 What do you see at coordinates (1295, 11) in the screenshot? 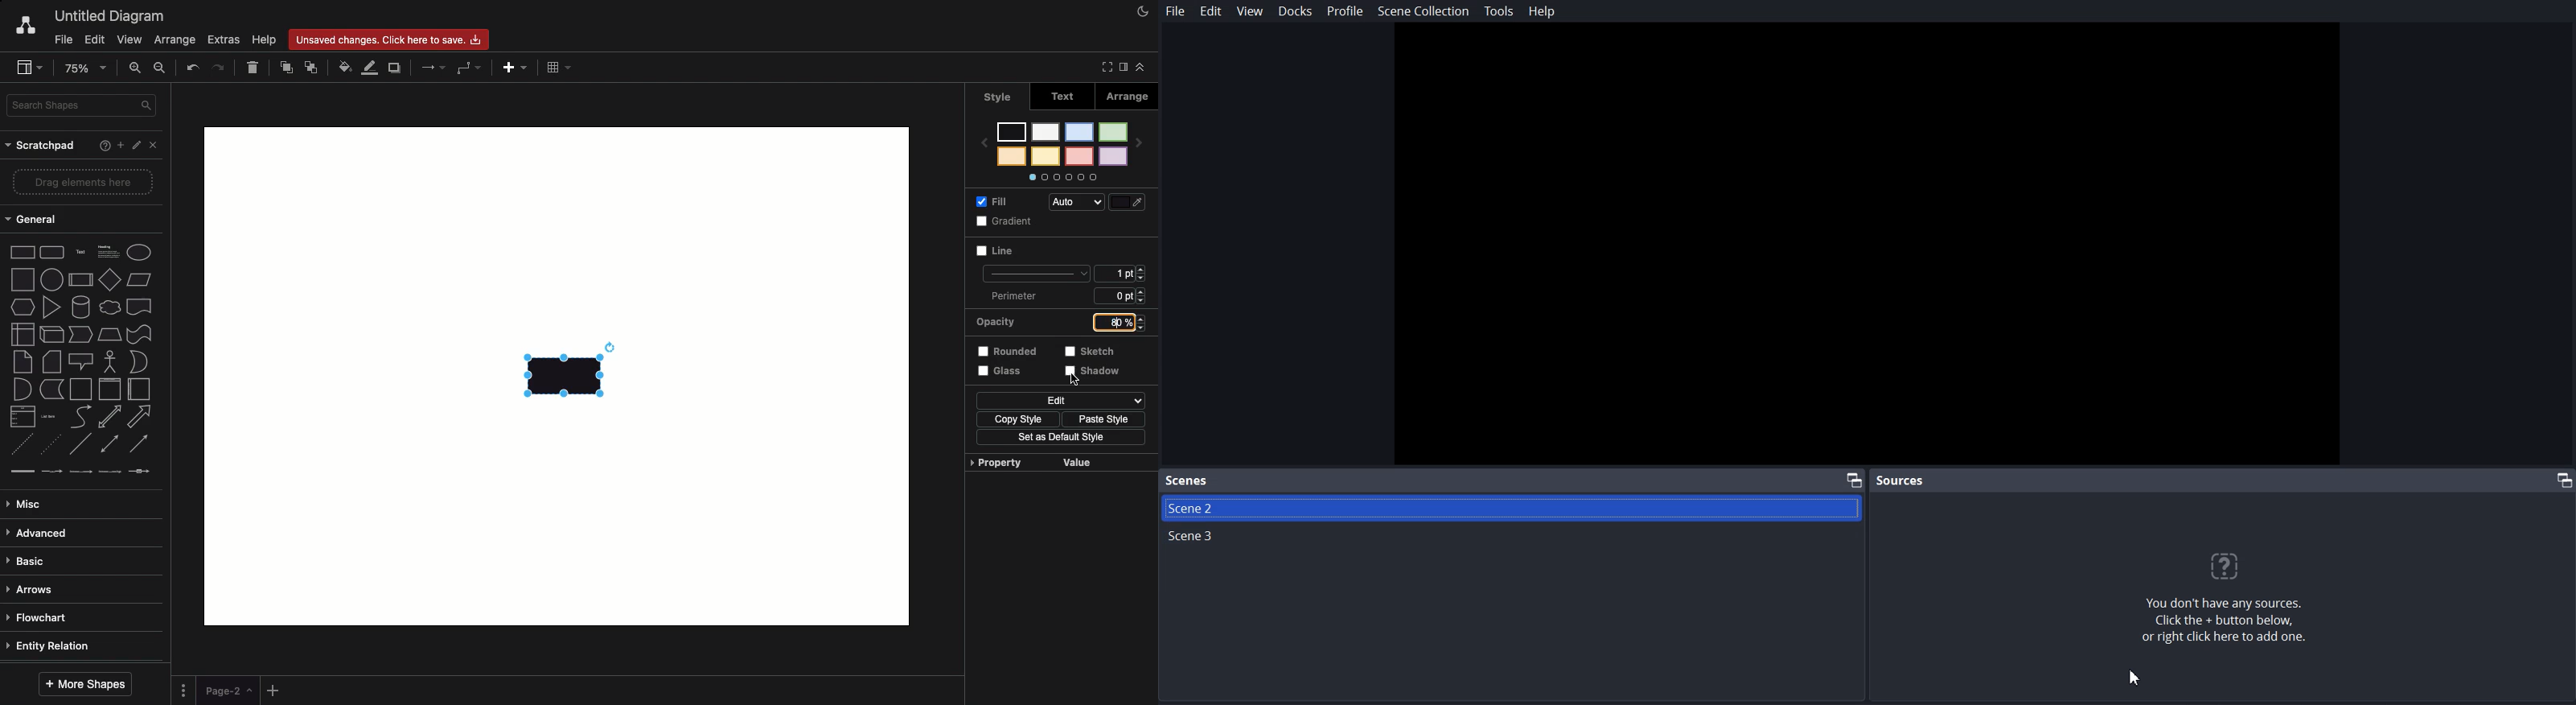
I see `Docks` at bounding box center [1295, 11].